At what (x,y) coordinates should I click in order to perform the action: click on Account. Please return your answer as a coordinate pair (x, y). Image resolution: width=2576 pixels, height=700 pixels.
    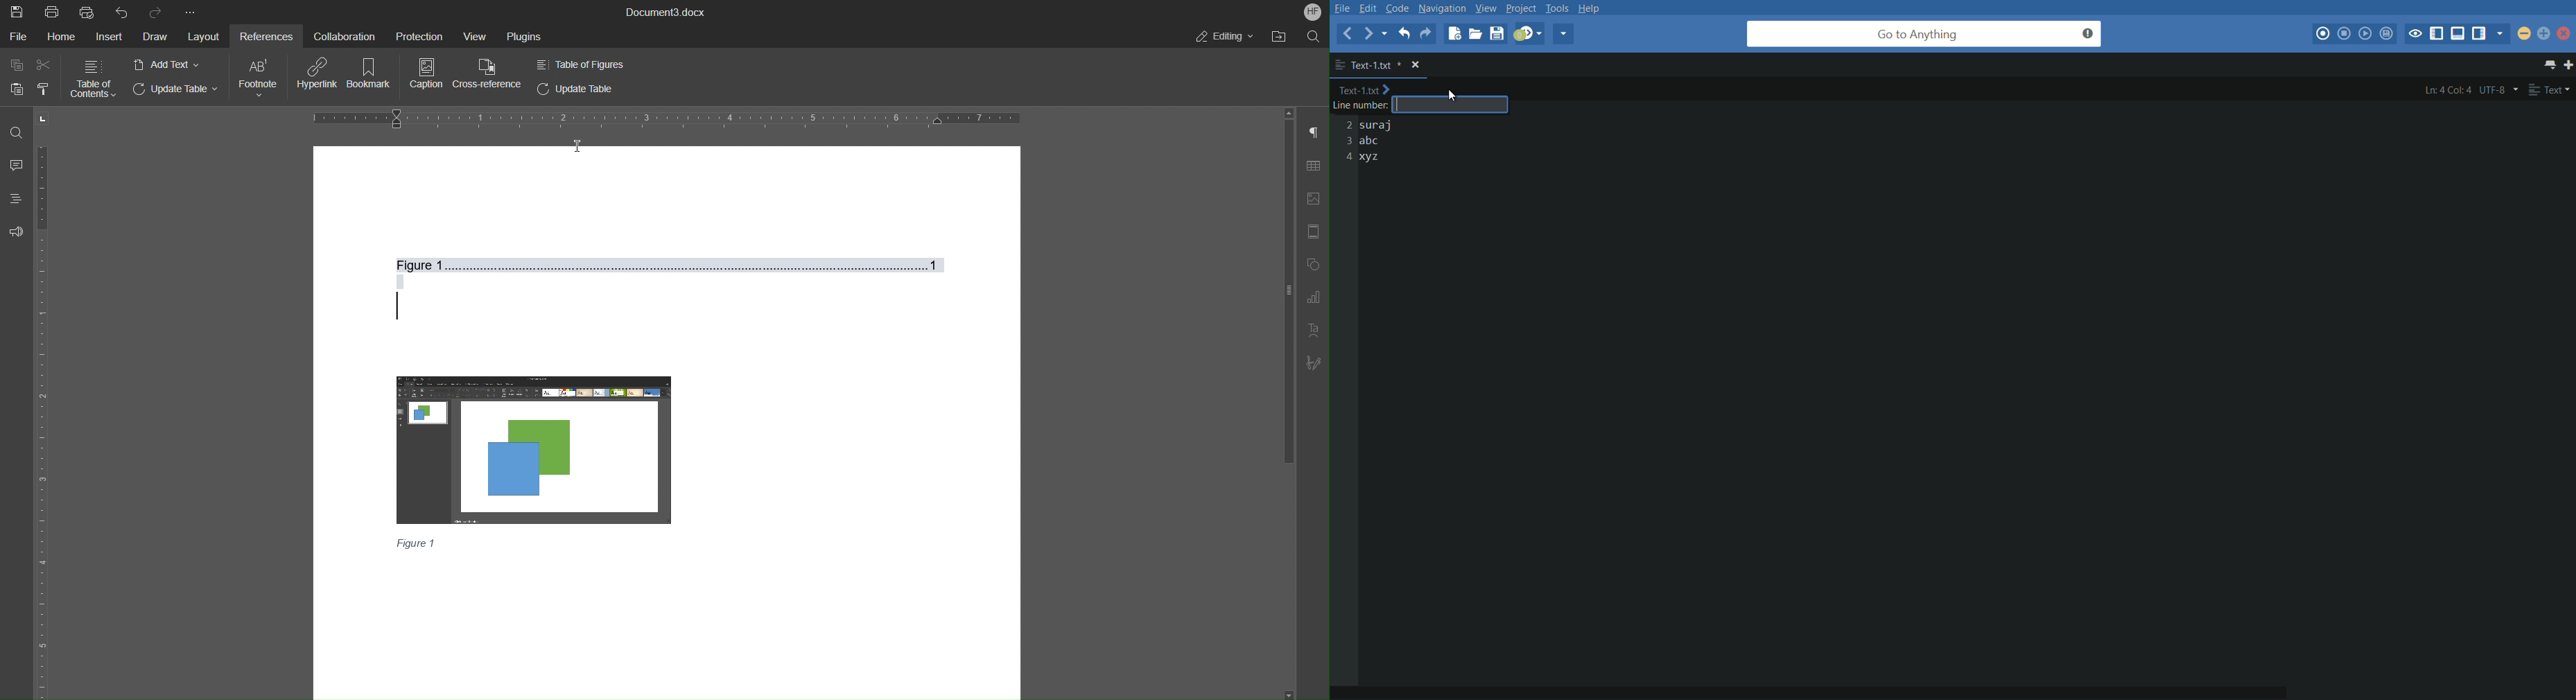
    Looking at the image, I should click on (1312, 11).